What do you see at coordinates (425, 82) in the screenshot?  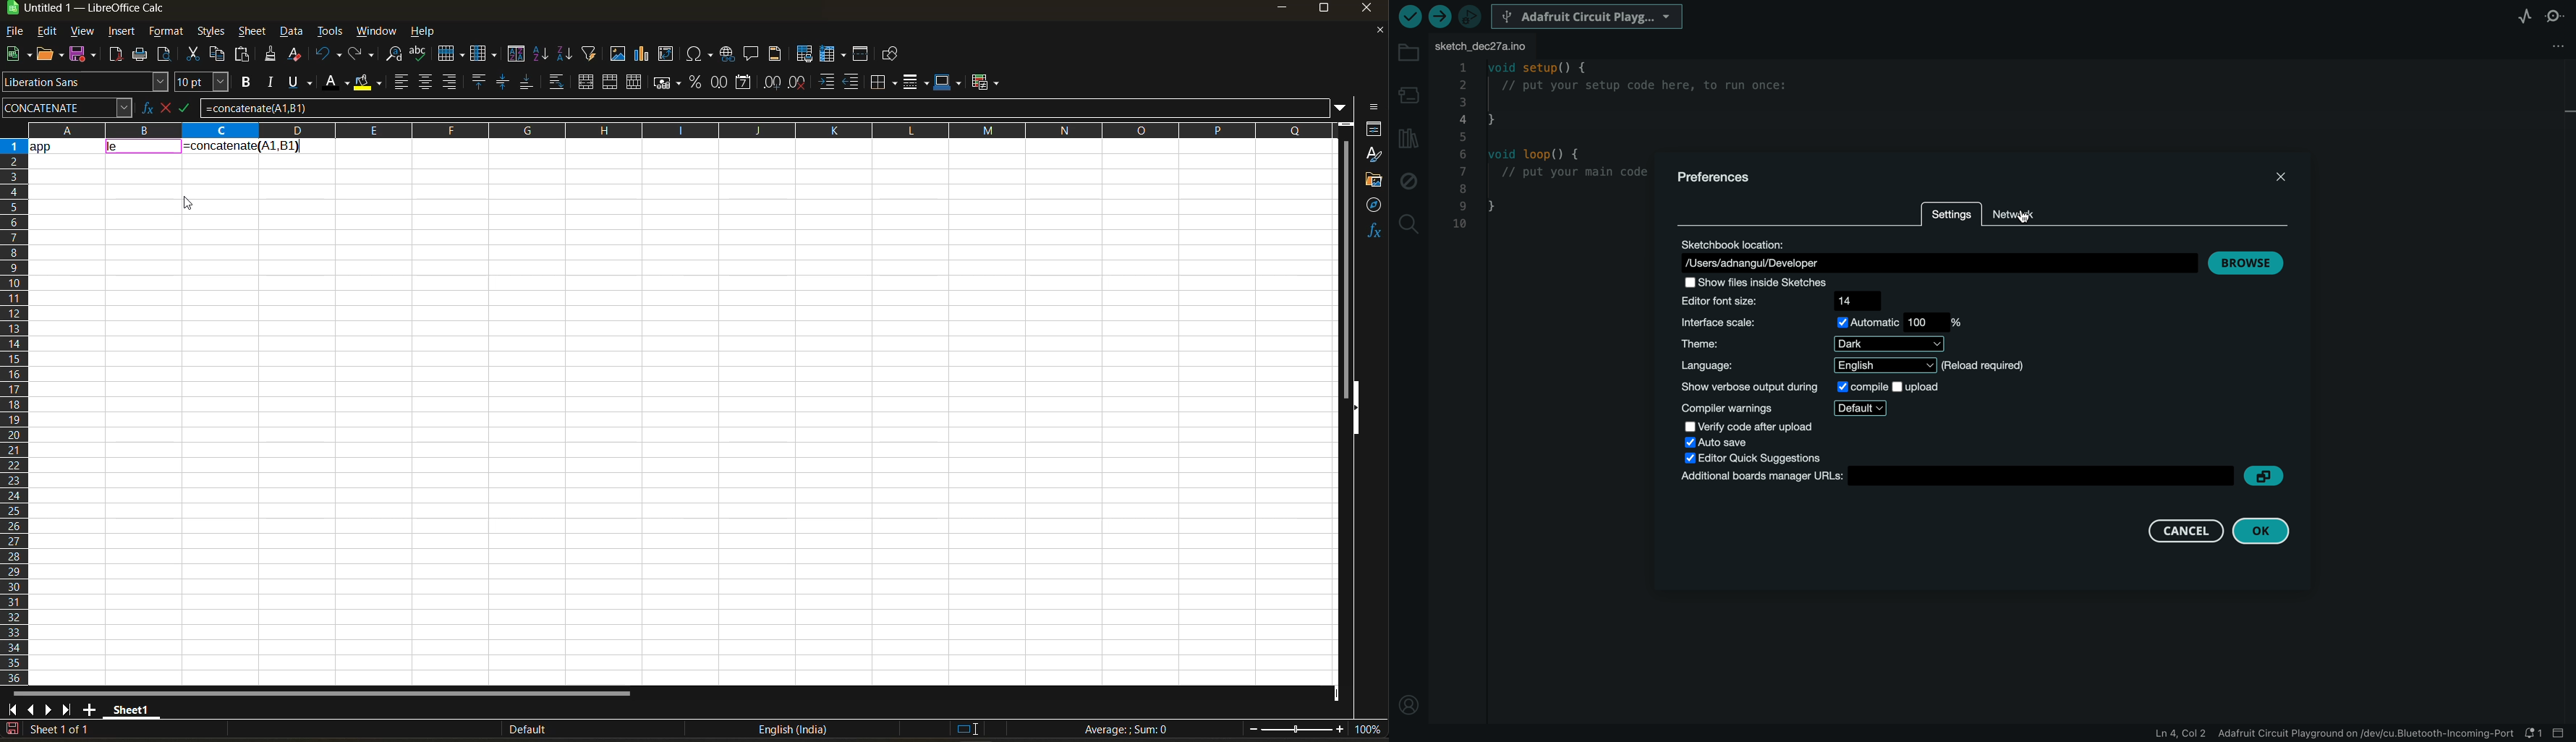 I see `align center` at bounding box center [425, 82].